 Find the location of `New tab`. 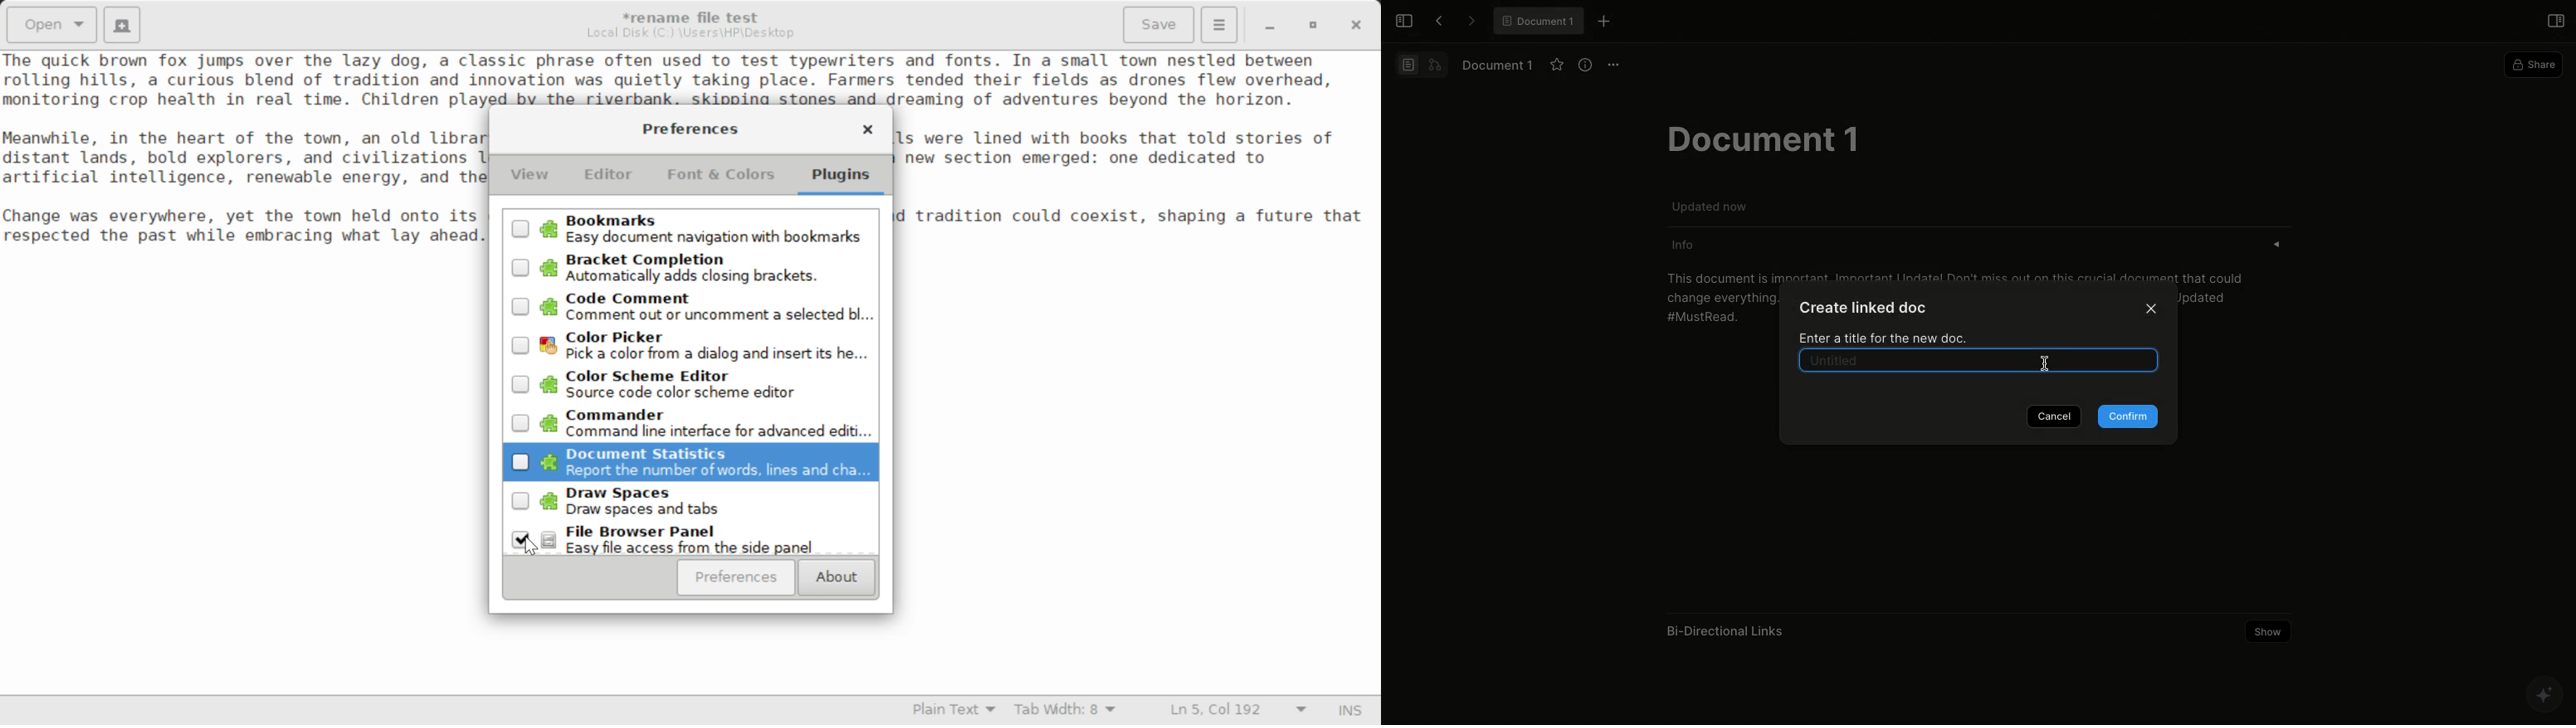

New tab is located at coordinates (1604, 22).